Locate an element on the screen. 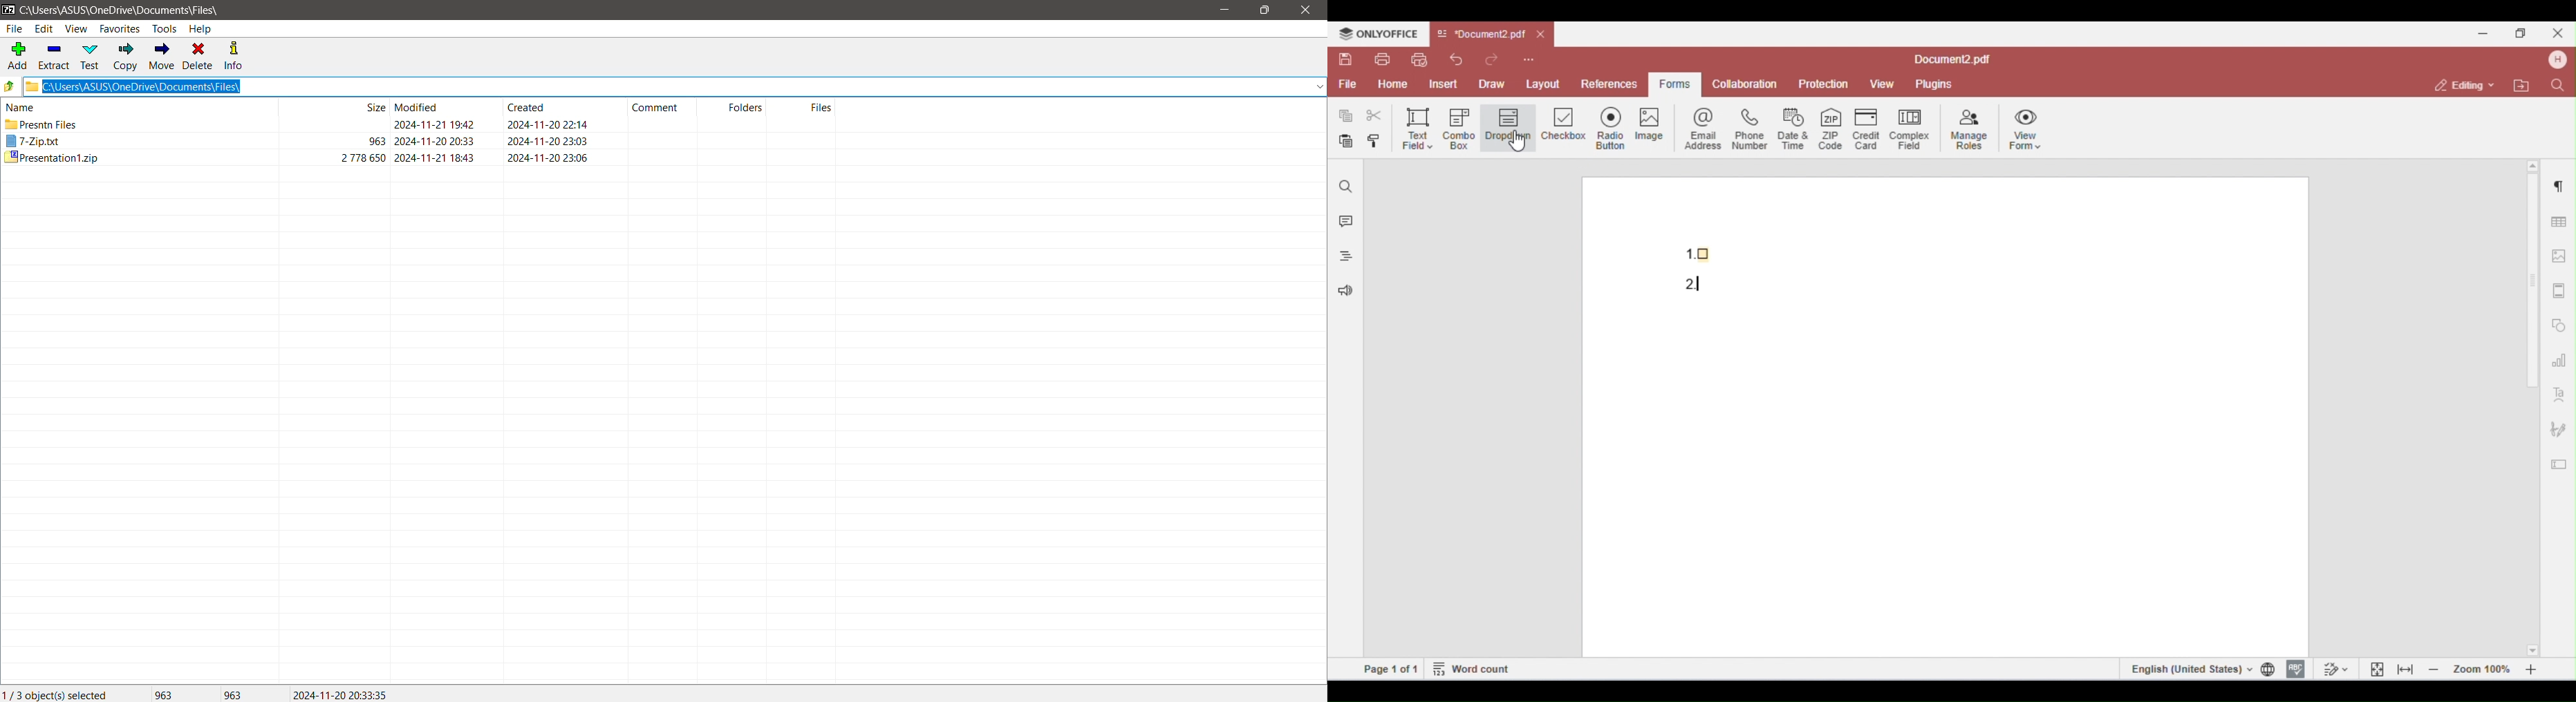 The image size is (2576, 728). created date & time is located at coordinates (549, 124).